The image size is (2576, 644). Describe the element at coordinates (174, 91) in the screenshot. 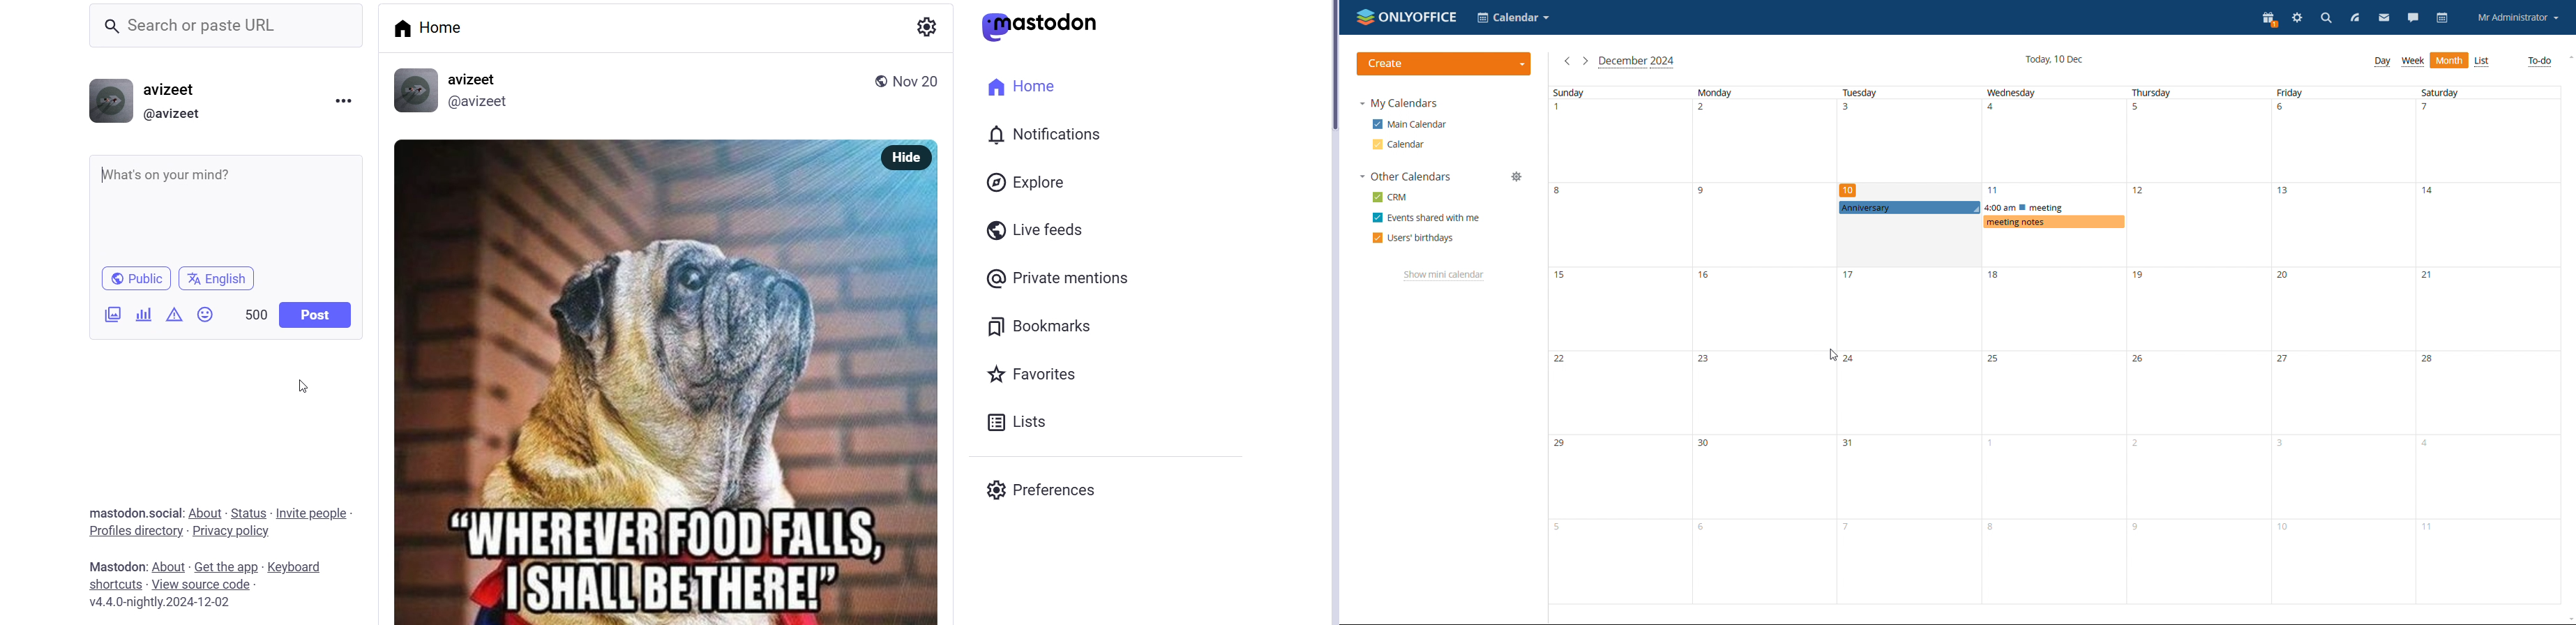

I see `avizeet` at that location.